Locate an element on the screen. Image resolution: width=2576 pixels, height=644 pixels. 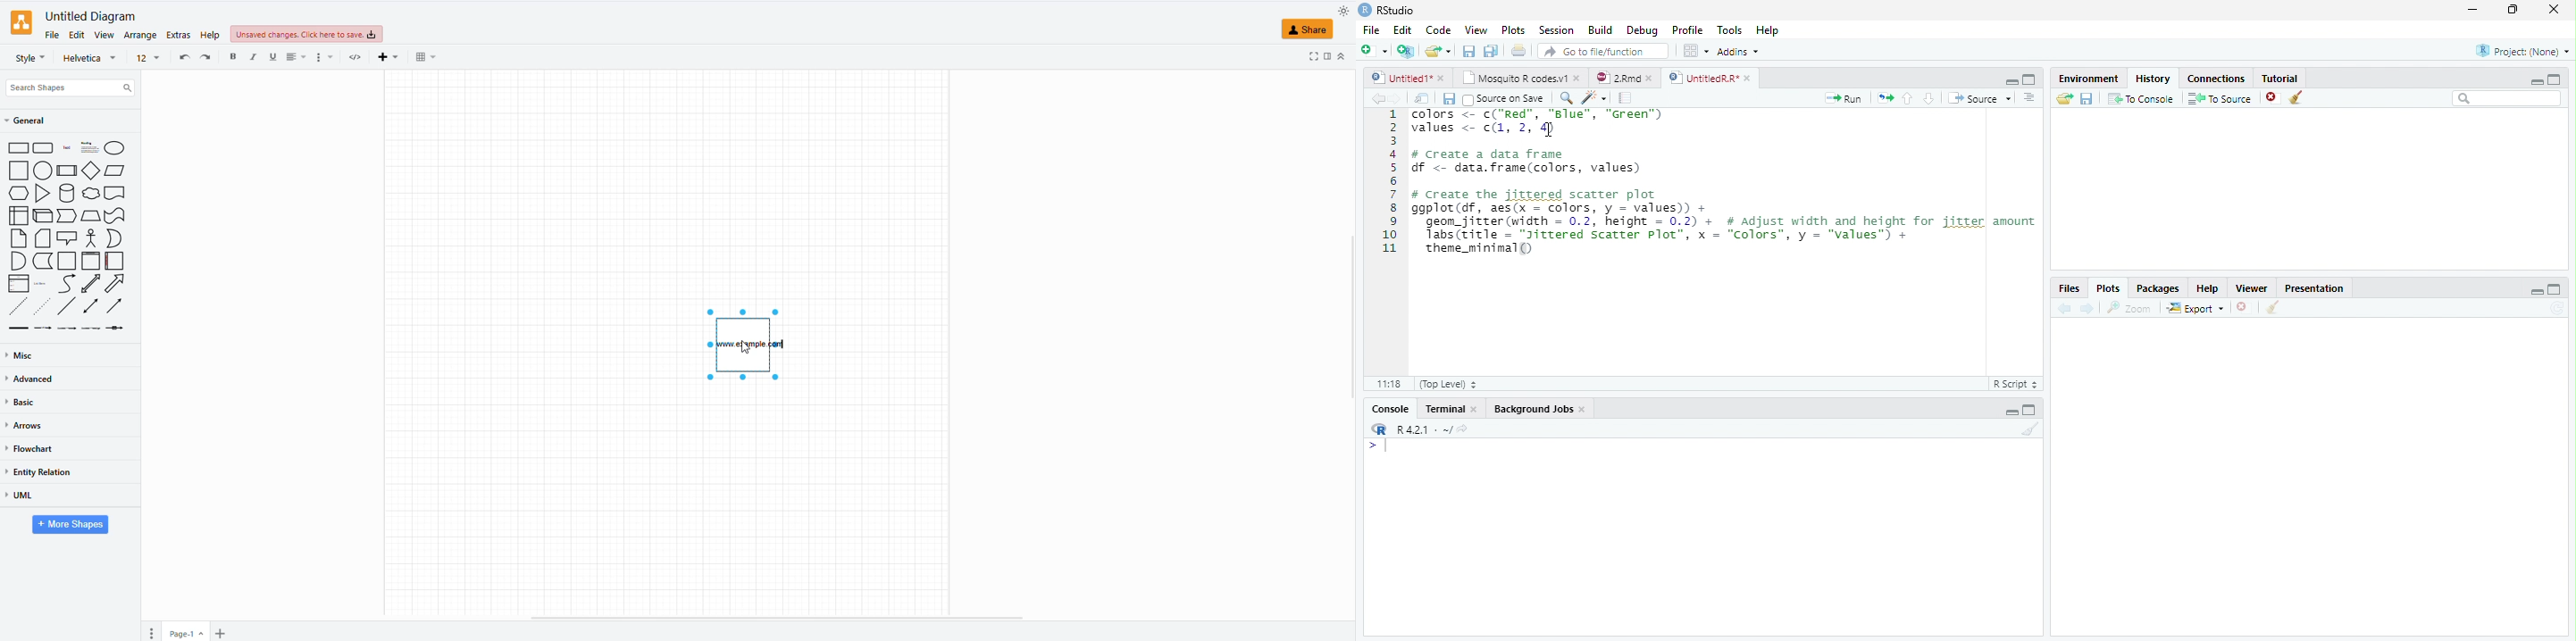
Remove current plot is located at coordinates (2244, 308).